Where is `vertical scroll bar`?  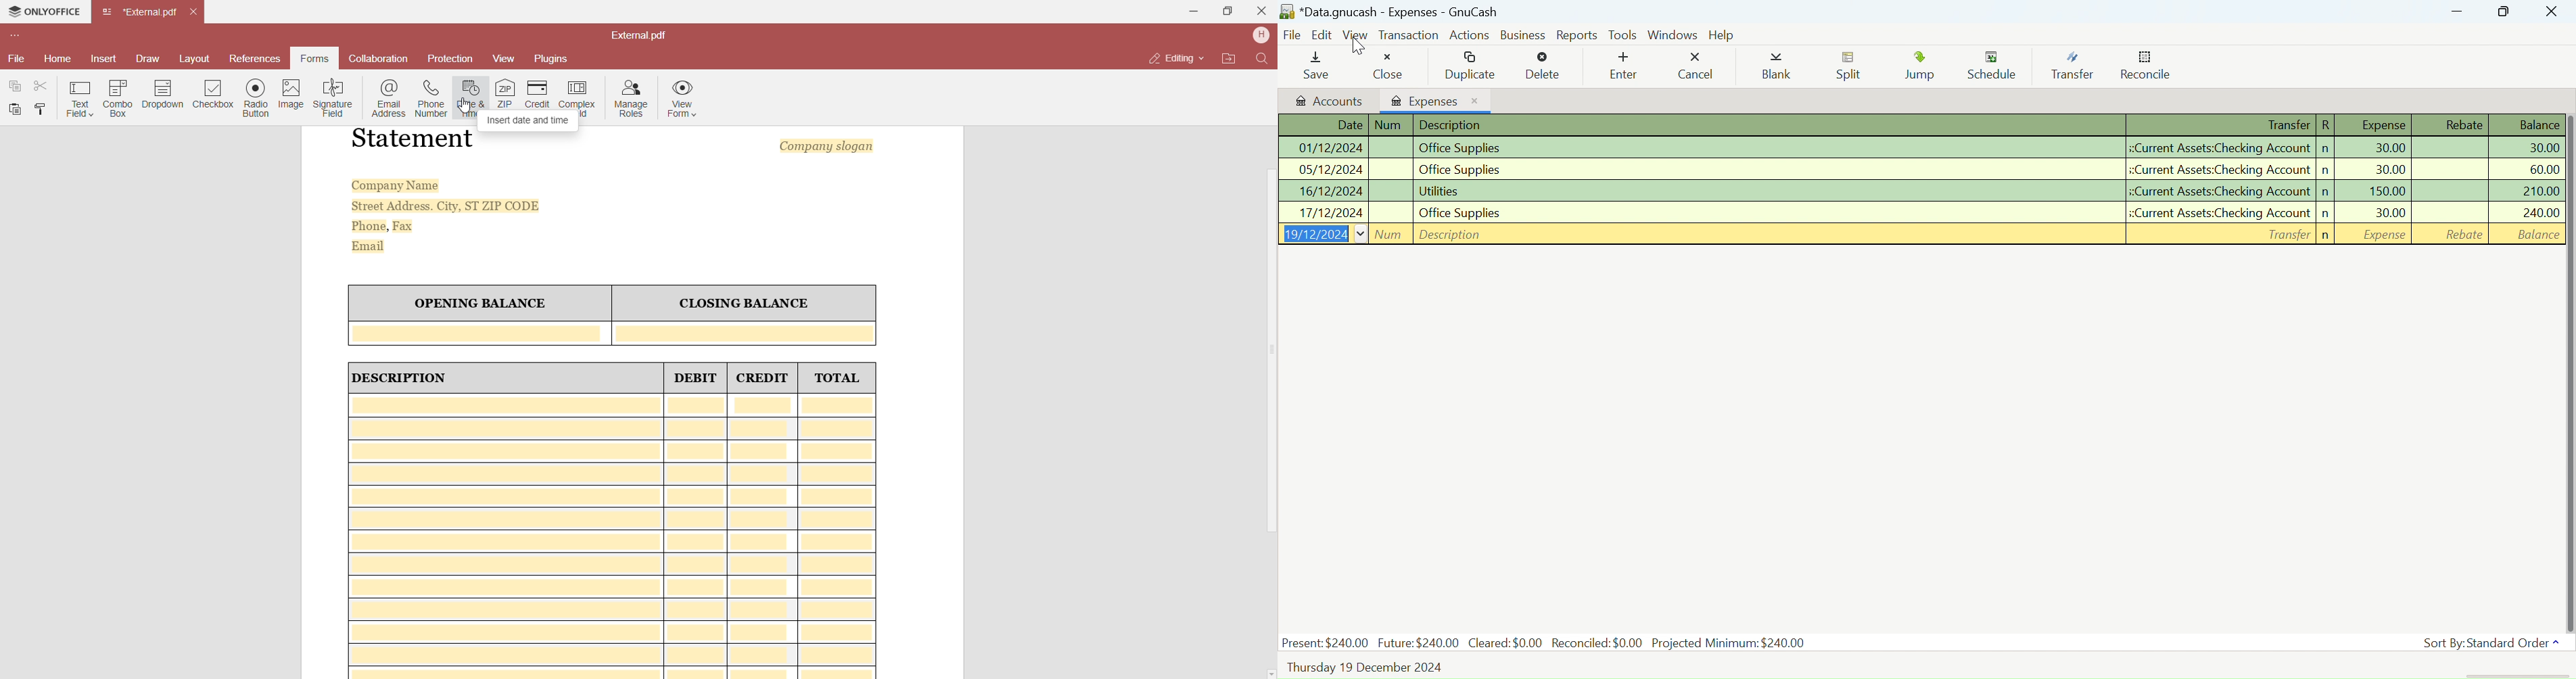
vertical scroll bar is located at coordinates (2568, 371).